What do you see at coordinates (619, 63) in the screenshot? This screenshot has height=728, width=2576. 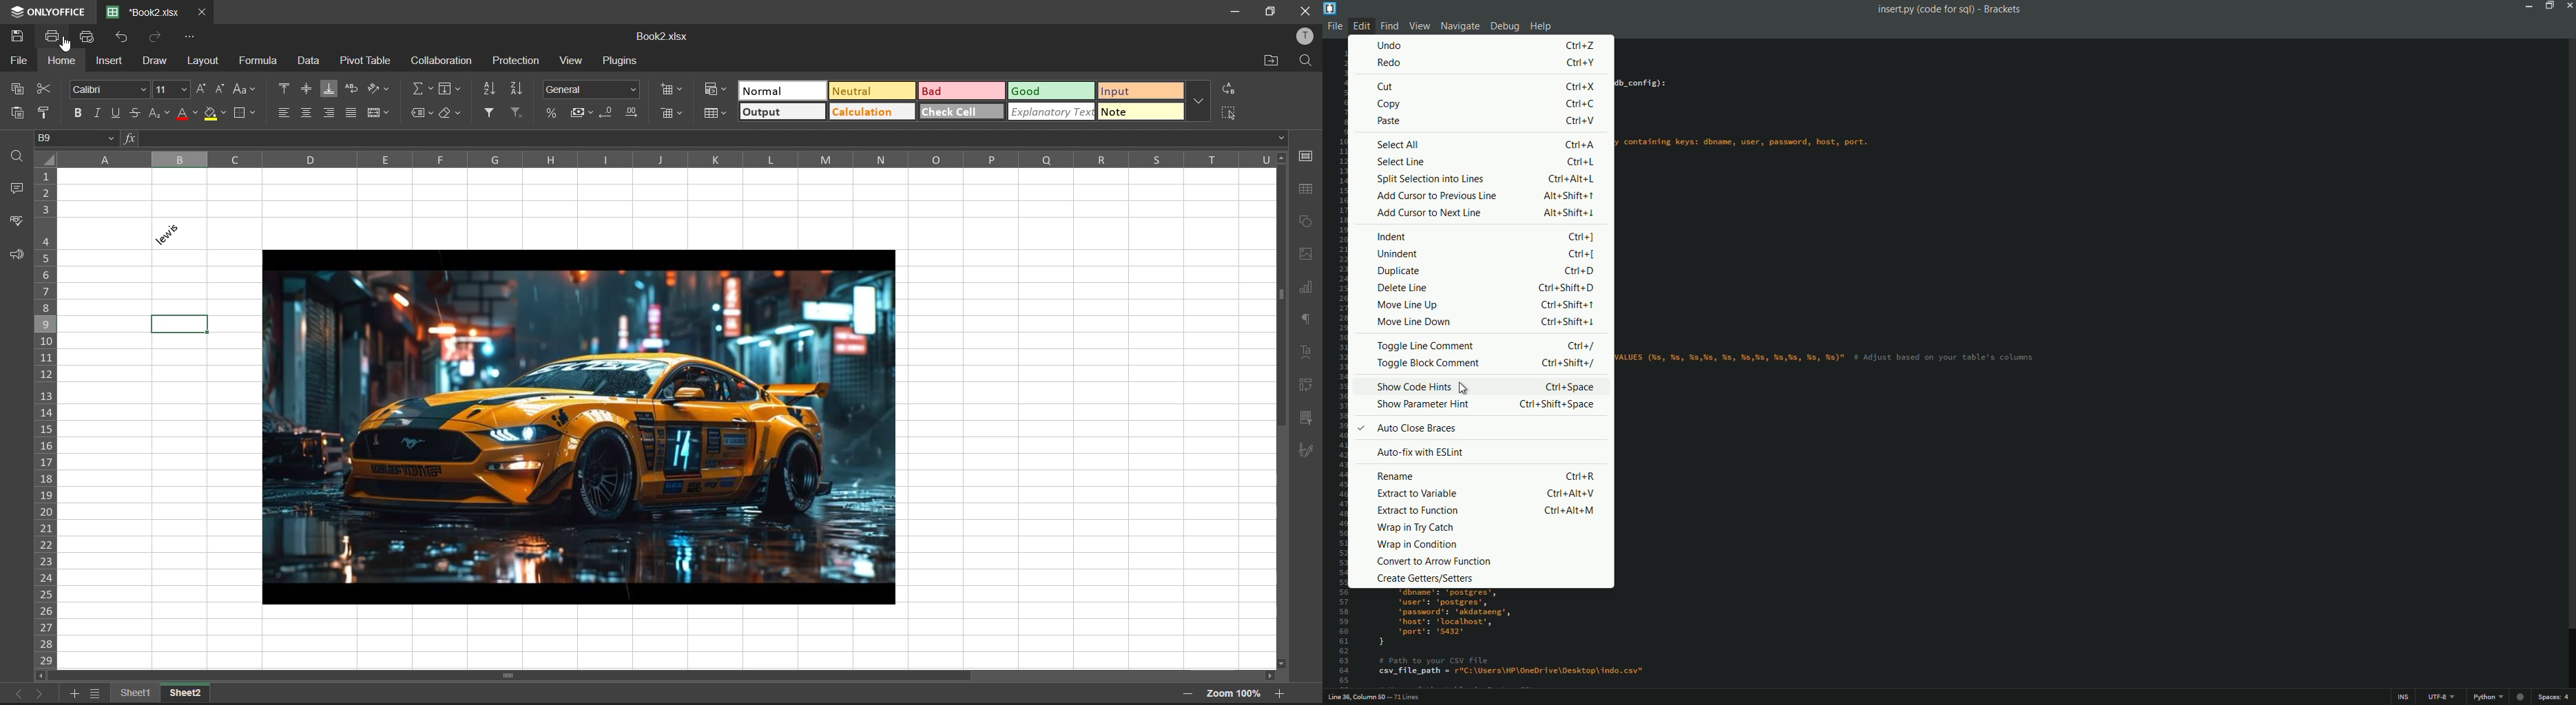 I see `plugins` at bounding box center [619, 63].